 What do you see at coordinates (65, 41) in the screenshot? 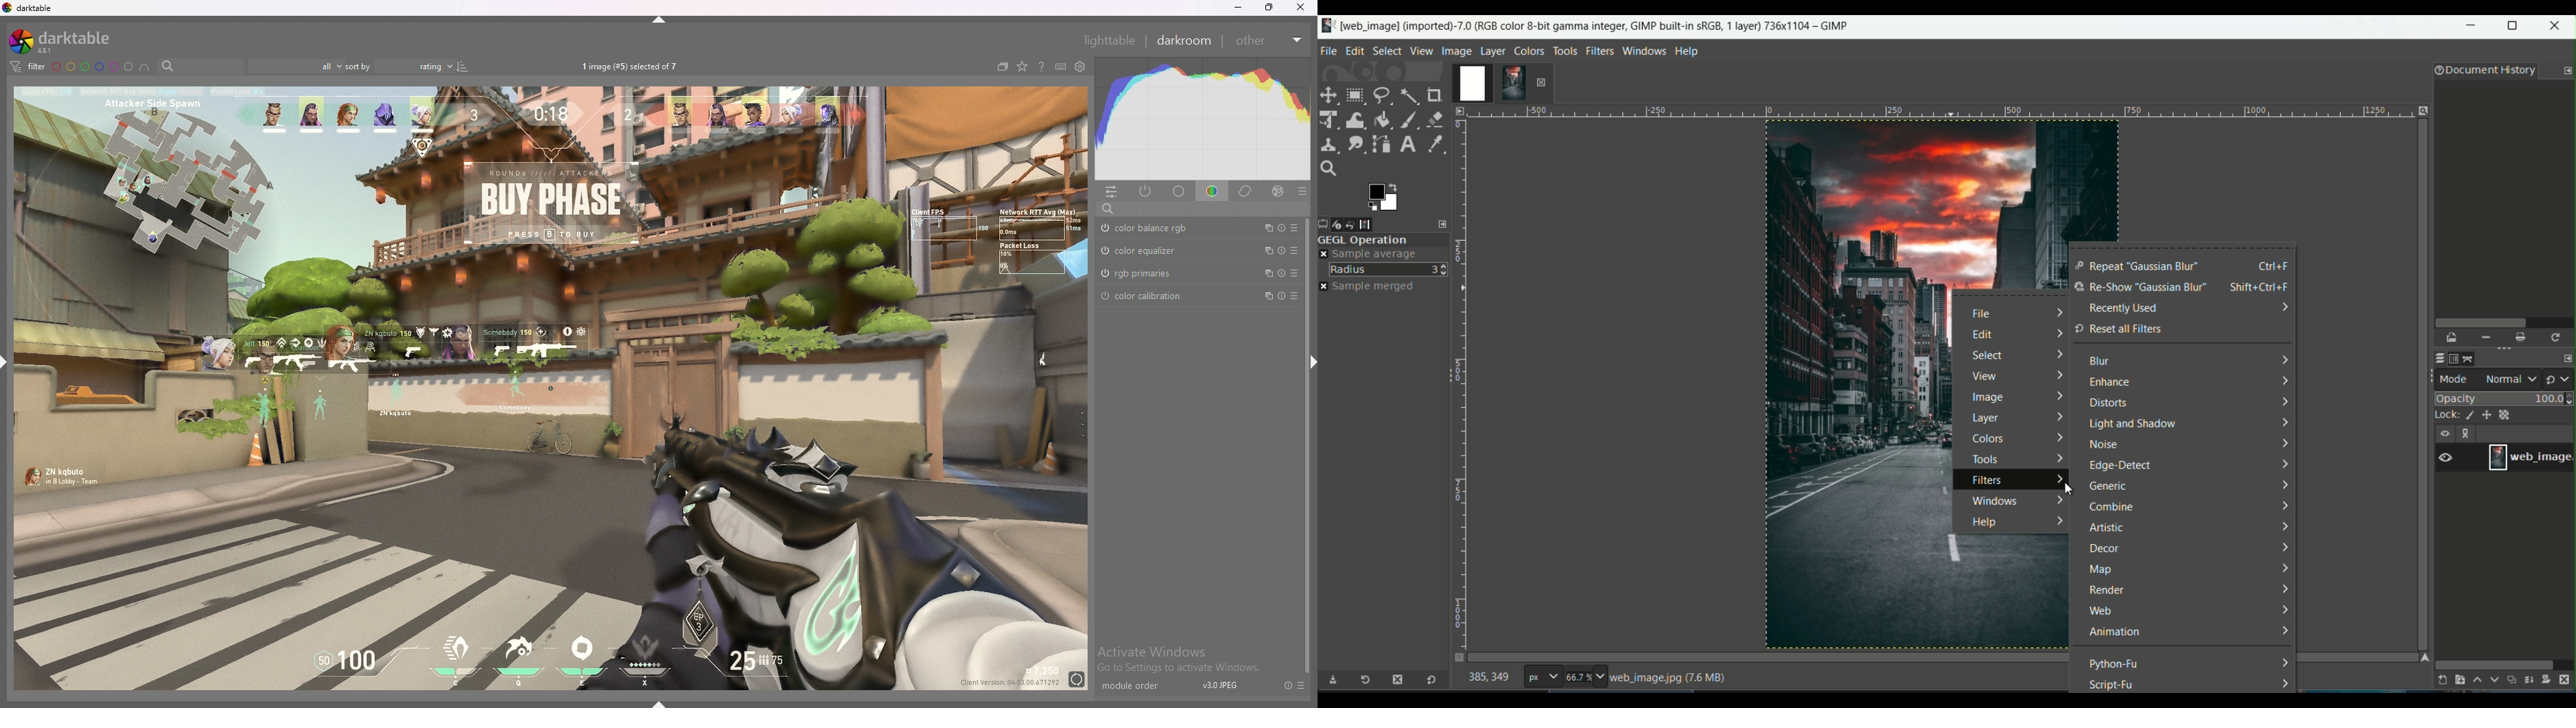
I see `darktable` at bounding box center [65, 41].